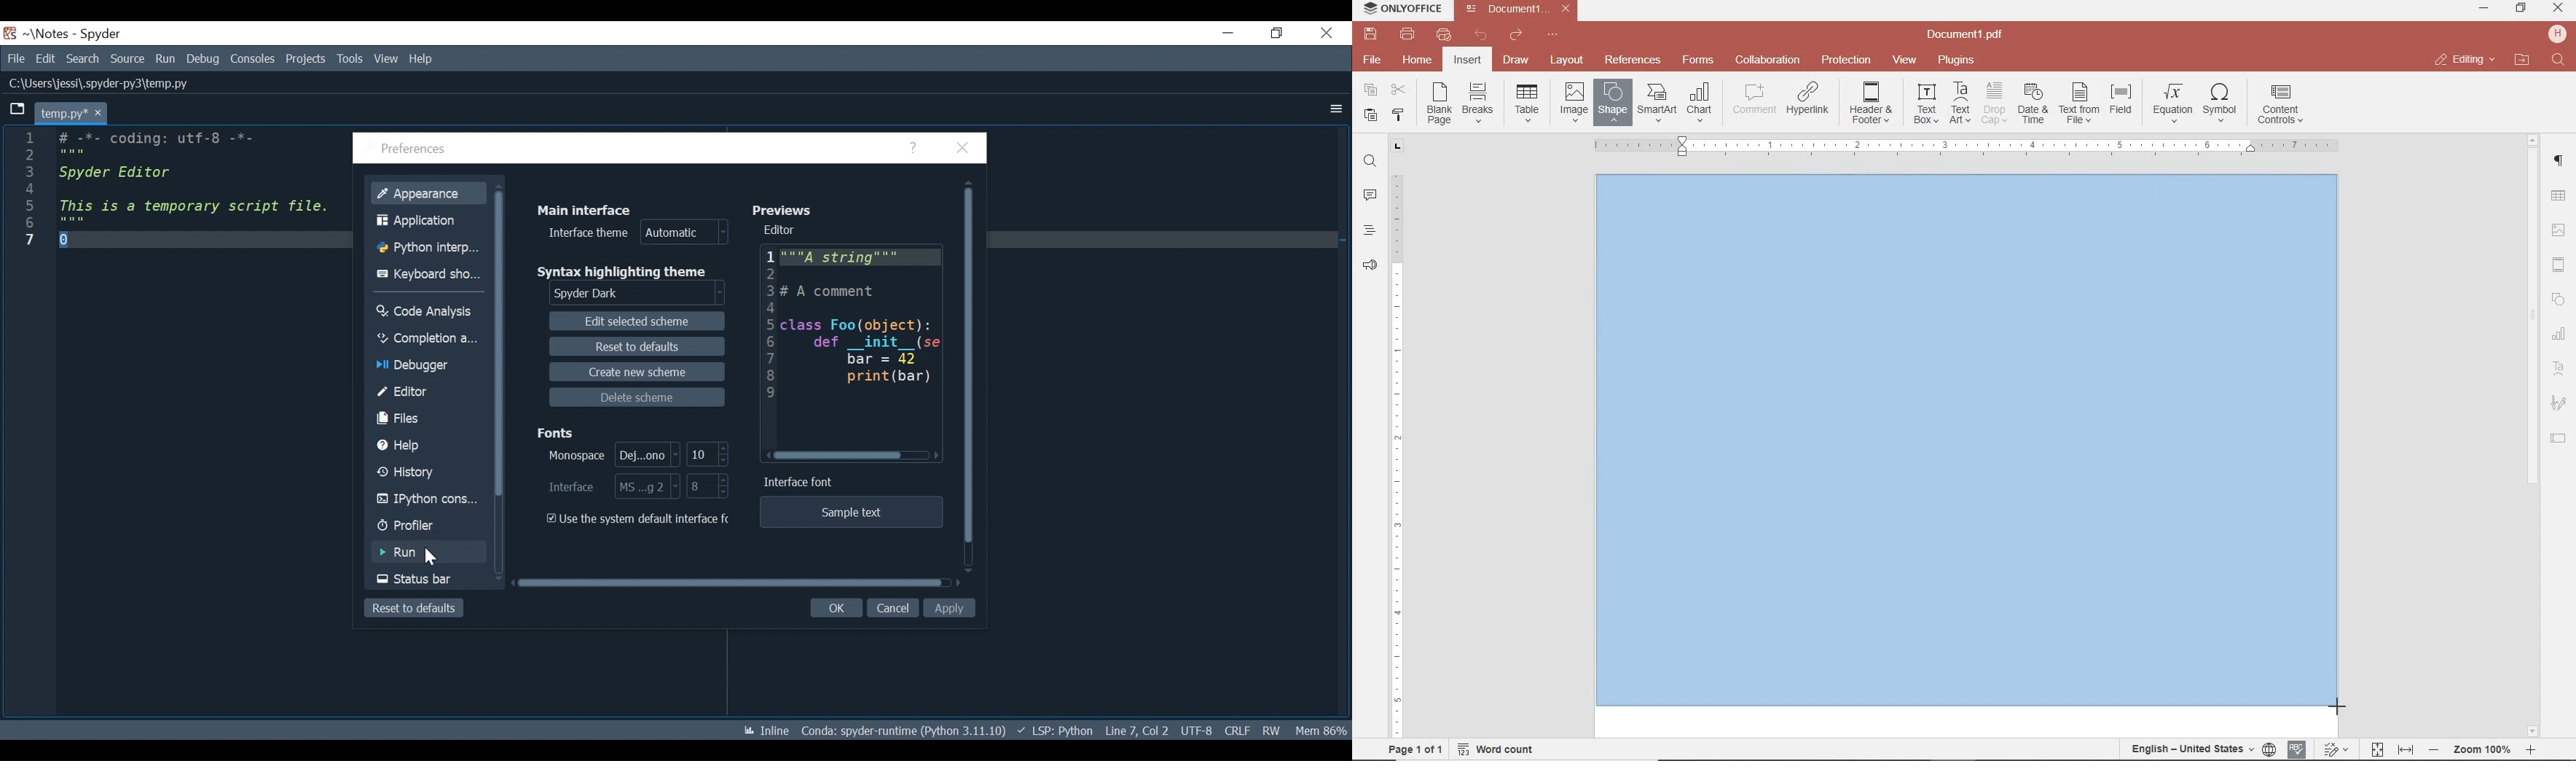 The height and width of the screenshot is (784, 2576). What do you see at coordinates (1373, 60) in the screenshot?
I see `file` at bounding box center [1373, 60].